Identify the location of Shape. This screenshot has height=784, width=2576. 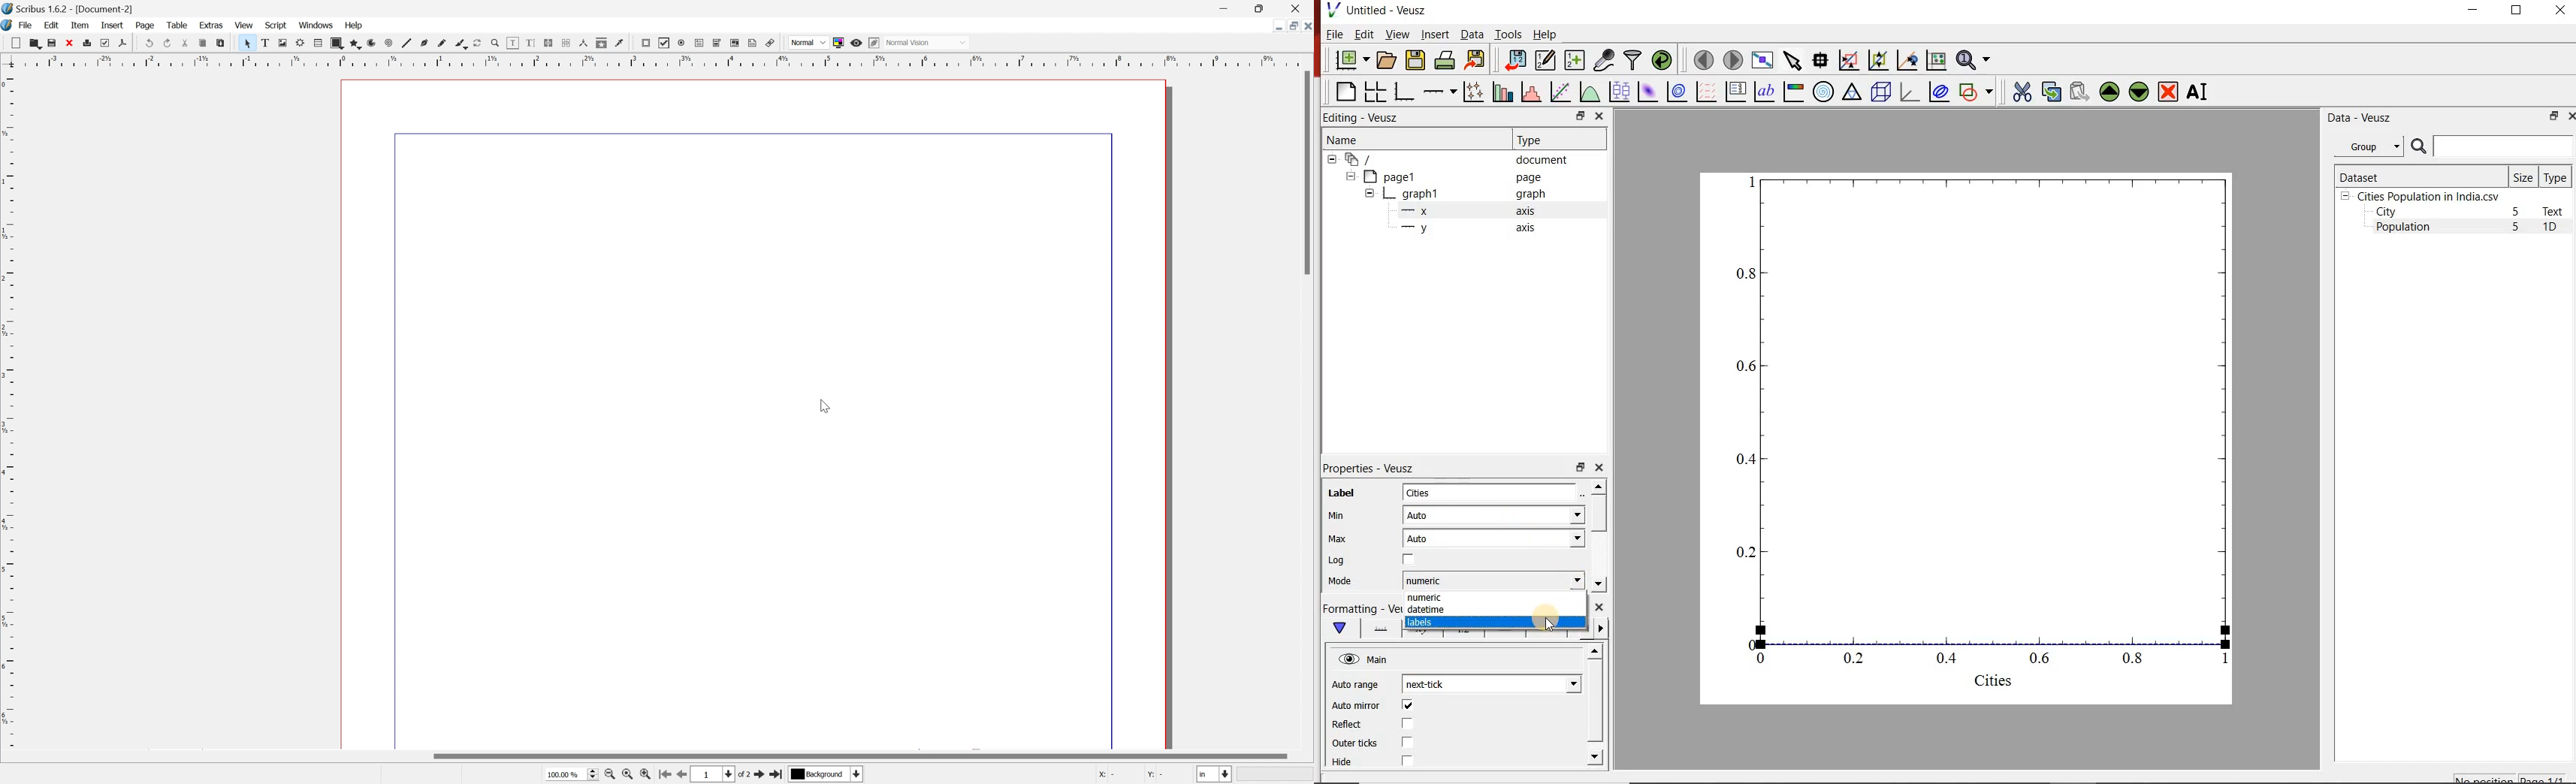
(334, 42).